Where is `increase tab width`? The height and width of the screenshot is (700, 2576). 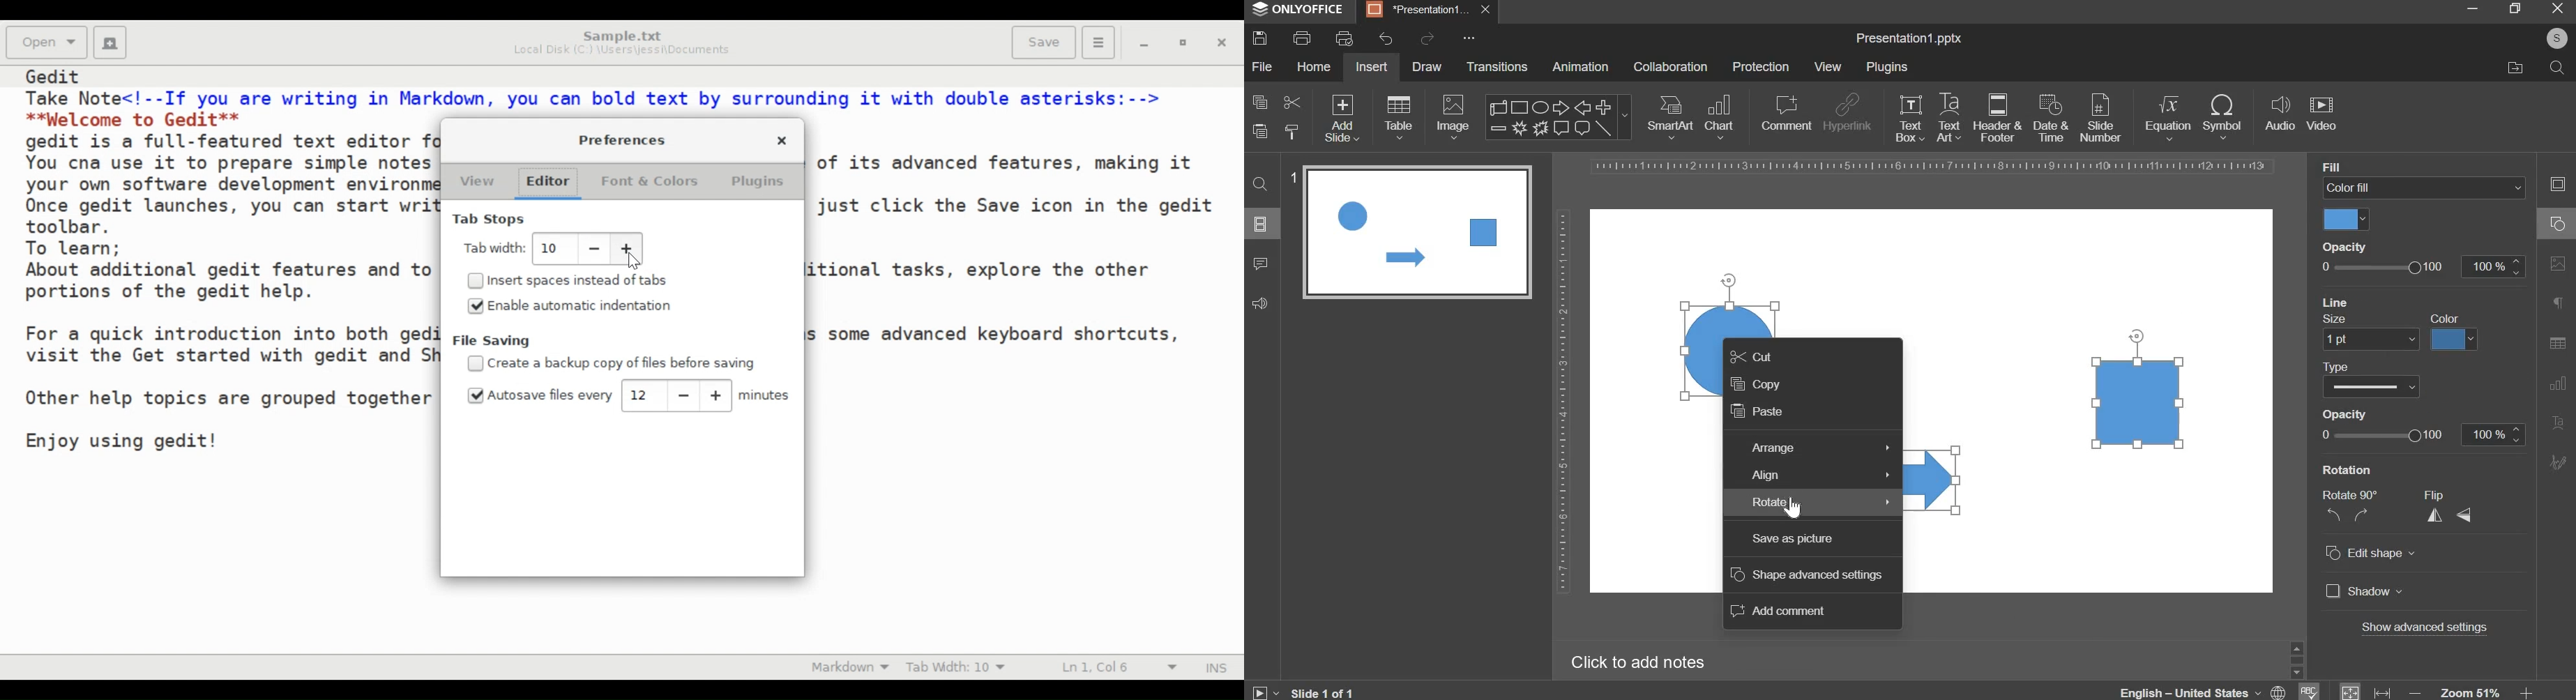 increase tab width is located at coordinates (626, 248).